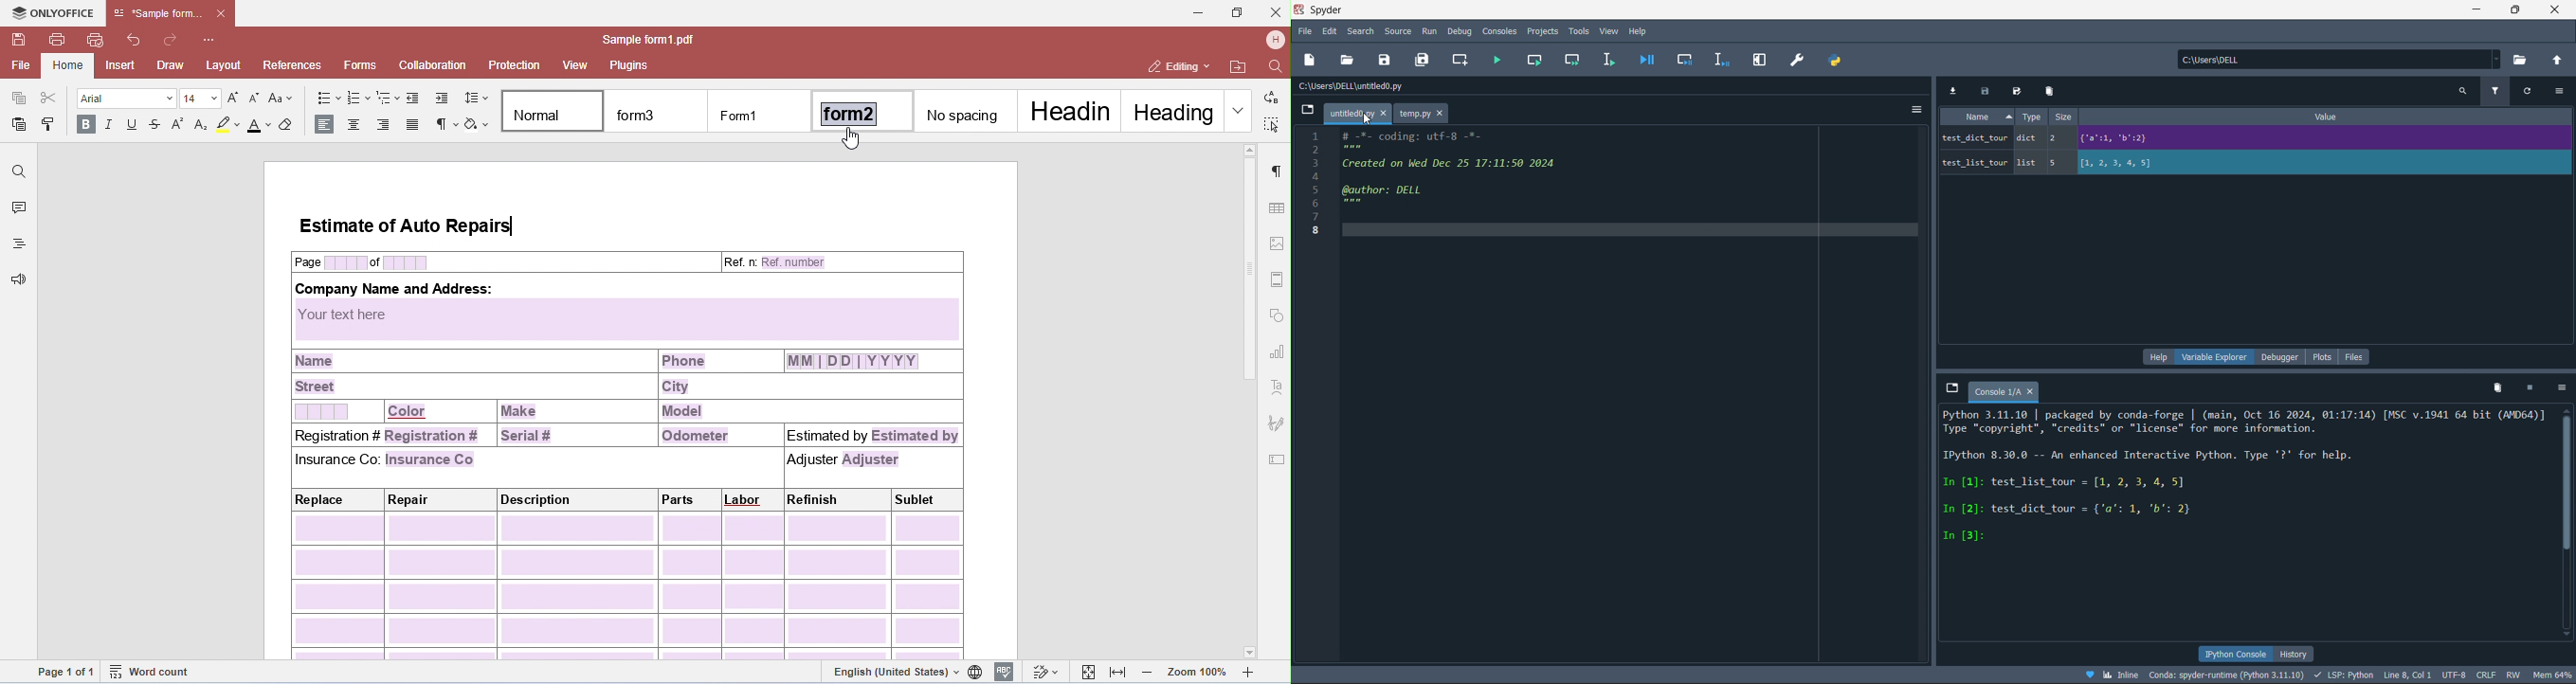 Image resolution: width=2576 pixels, height=700 pixels. What do you see at coordinates (1425, 113) in the screenshot?
I see `temp.py` at bounding box center [1425, 113].